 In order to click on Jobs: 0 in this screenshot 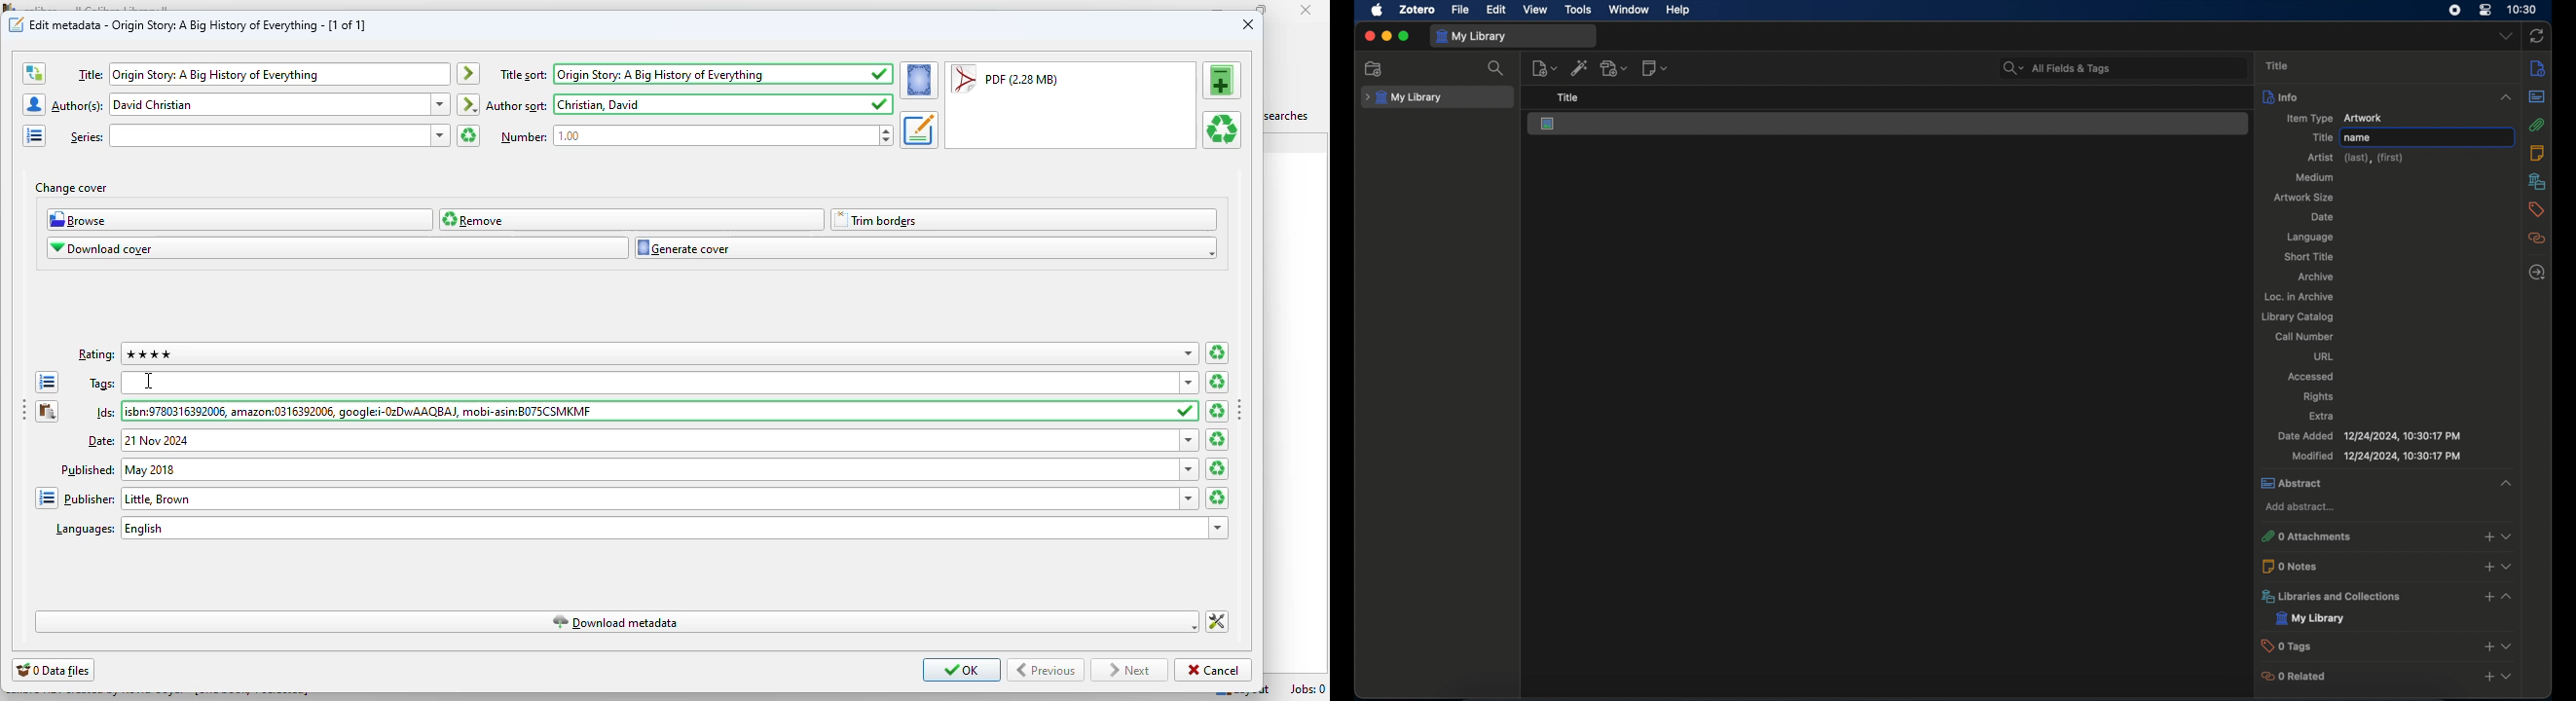, I will do `click(1307, 688)`.